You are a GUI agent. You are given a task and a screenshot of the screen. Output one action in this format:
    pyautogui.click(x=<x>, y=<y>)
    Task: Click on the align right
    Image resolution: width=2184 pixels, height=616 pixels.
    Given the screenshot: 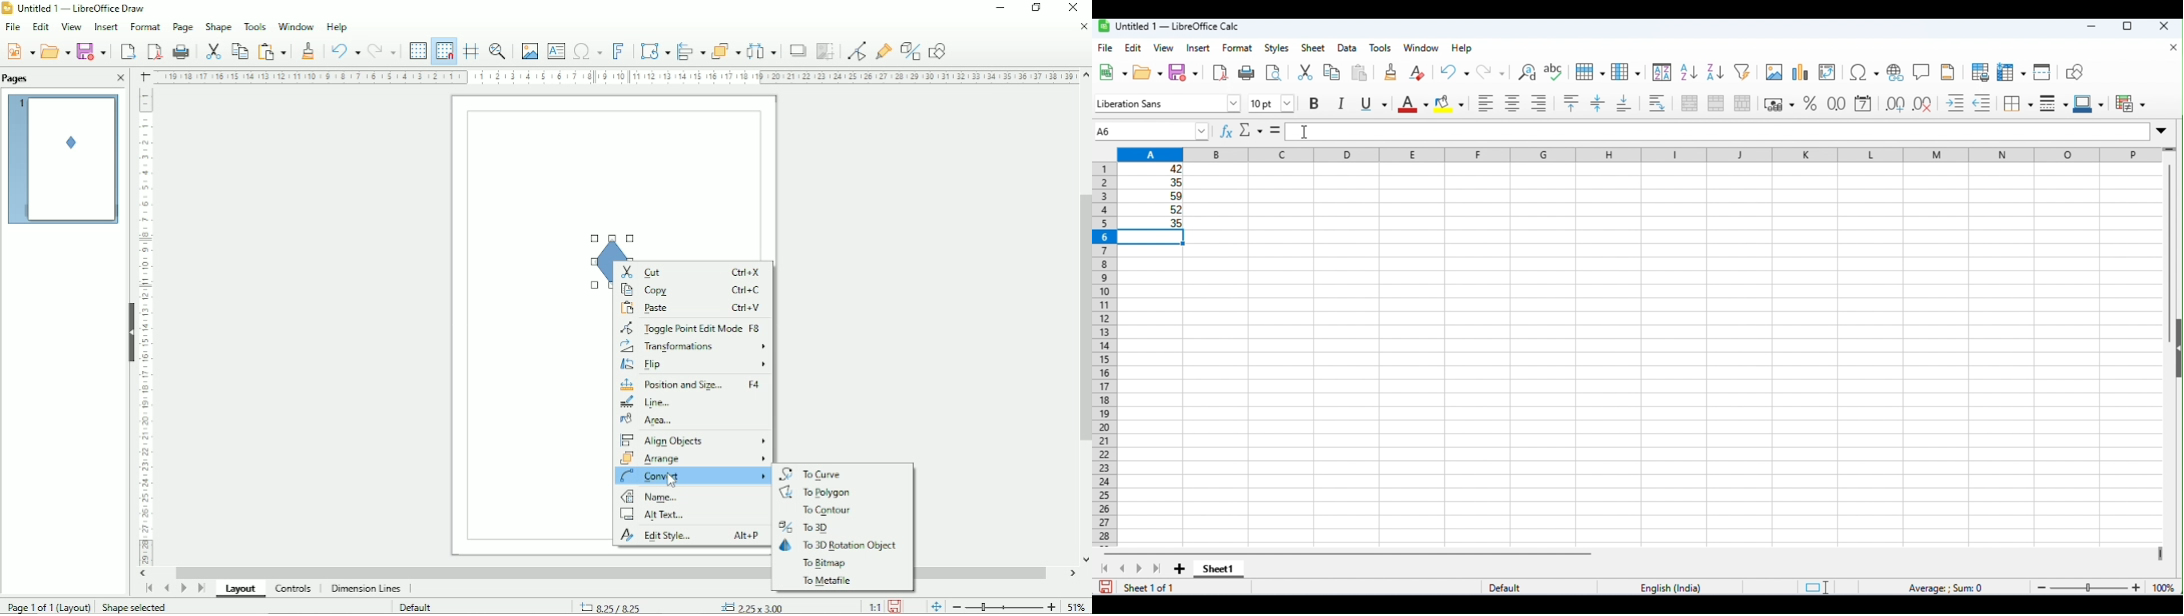 What is the action you would take?
    pyautogui.click(x=1539, y=102)
    